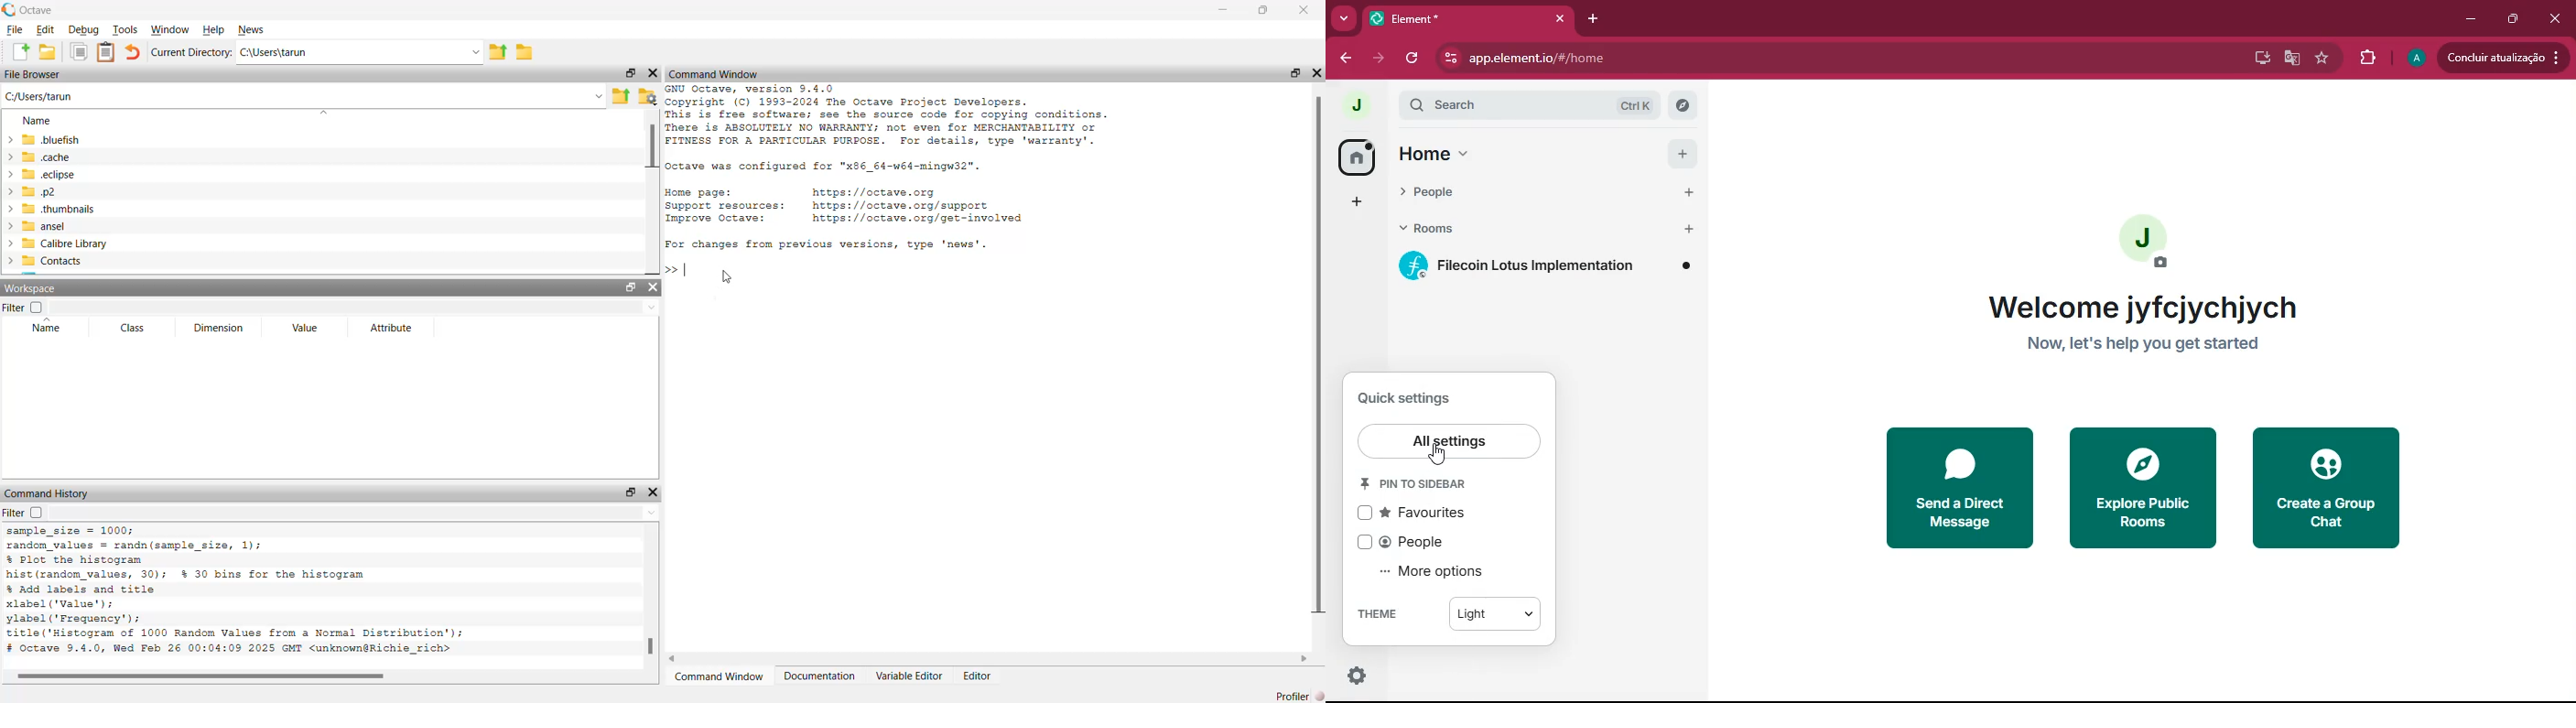 The width and height of the screenshot is (2576, 728). Describe the element at coordinates (1353, 202) in the screenshot. I see `add` at that location.